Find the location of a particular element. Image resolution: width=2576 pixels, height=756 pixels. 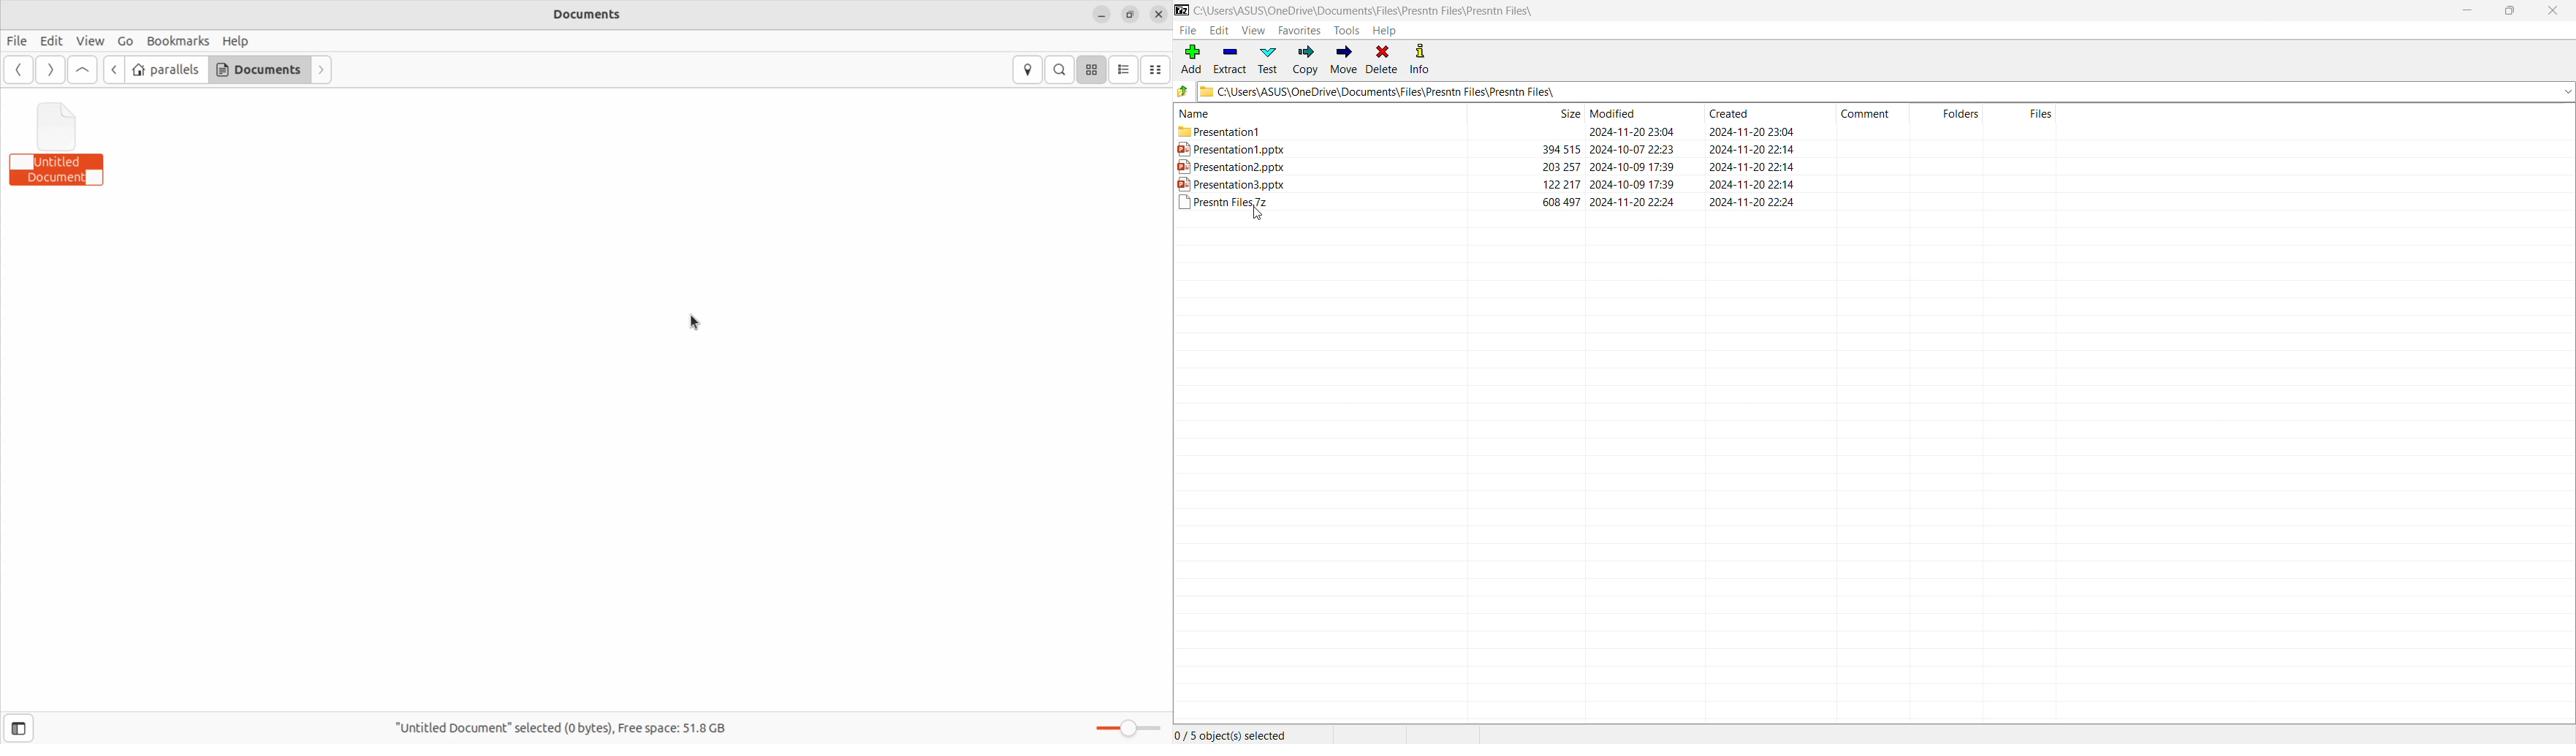

list view is located at coordinates (1124, 70).